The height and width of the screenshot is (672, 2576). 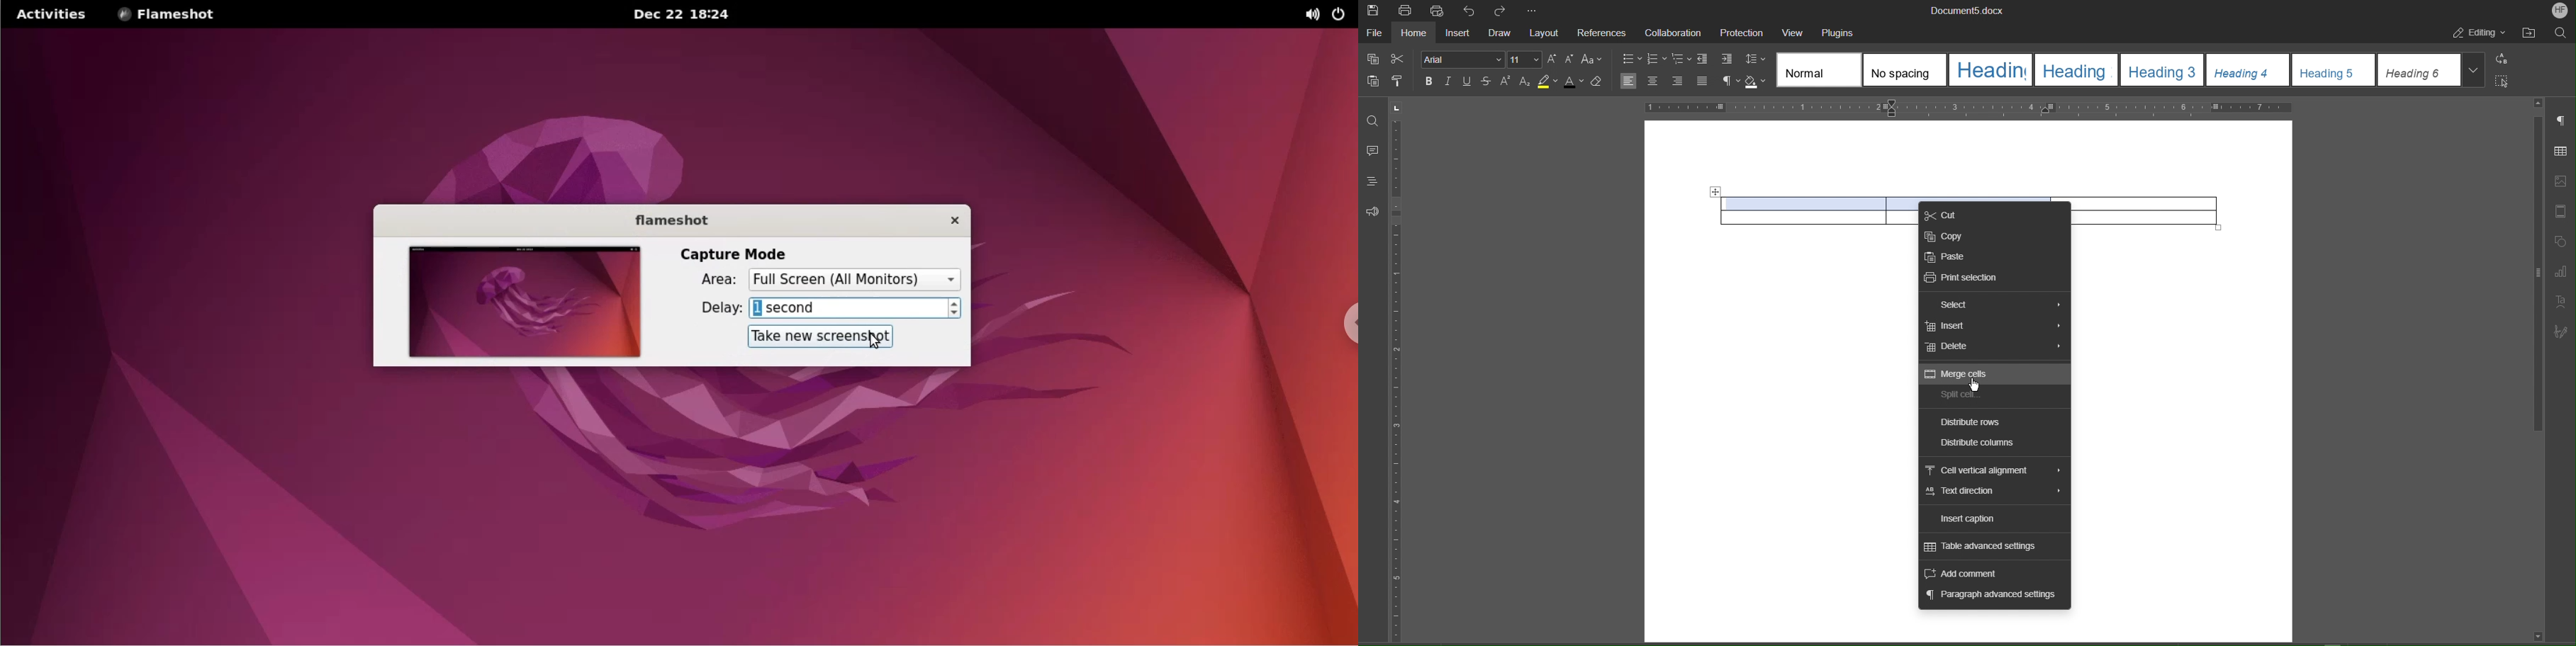 What do you see at coordinates (1951, 327) in the screenshot?
I see `Insert` at bounding box center [1951, 327].